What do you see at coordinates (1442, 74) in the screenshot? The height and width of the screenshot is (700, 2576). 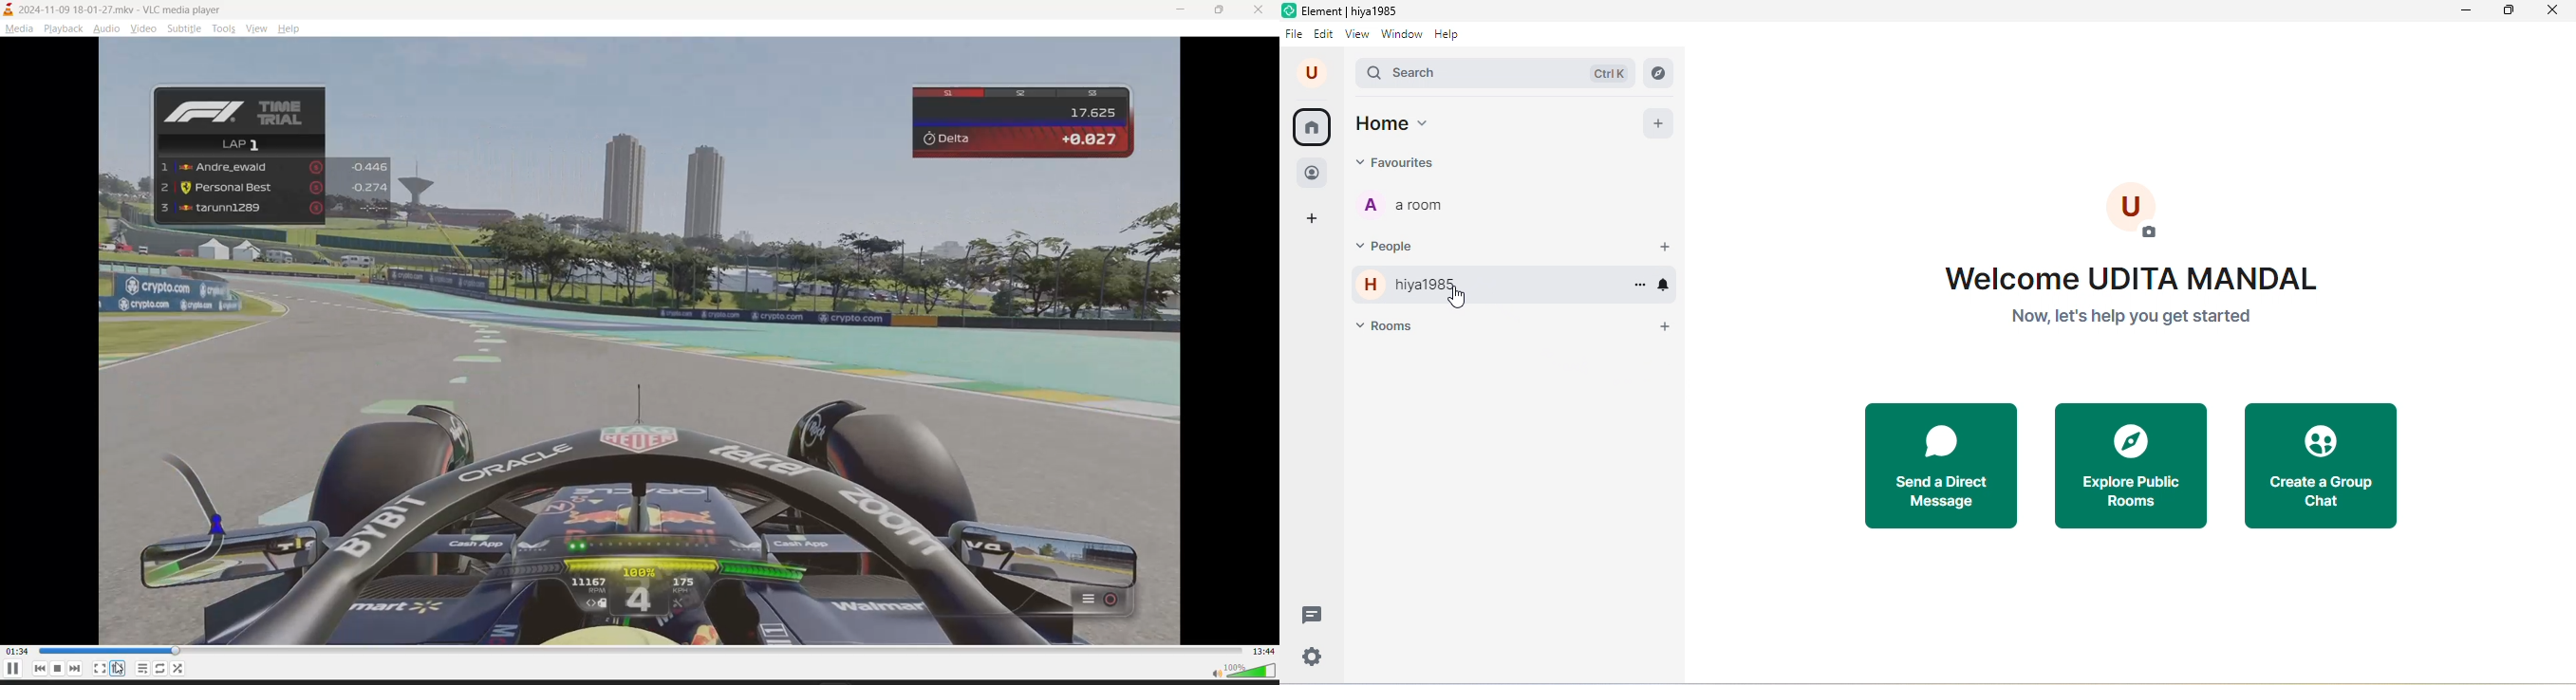 I see `search bar` at bounding box center [1442, 74].